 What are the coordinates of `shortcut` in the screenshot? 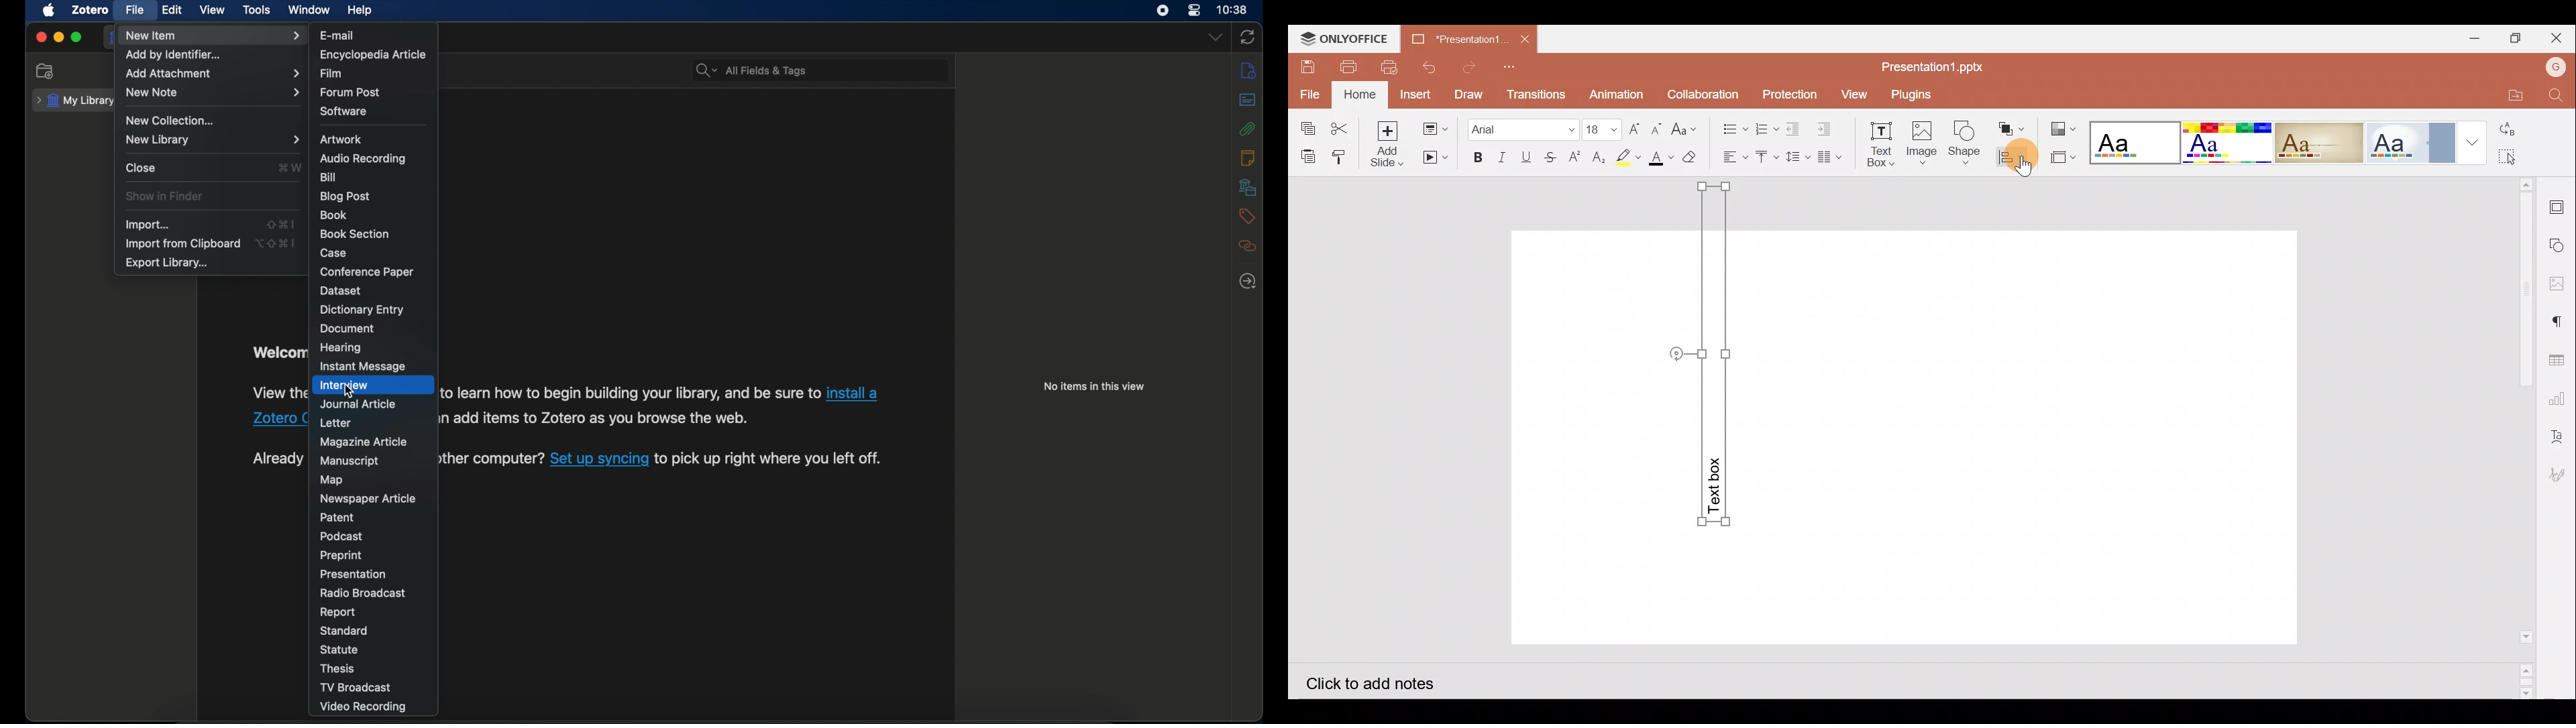 It's located at (287, 167).